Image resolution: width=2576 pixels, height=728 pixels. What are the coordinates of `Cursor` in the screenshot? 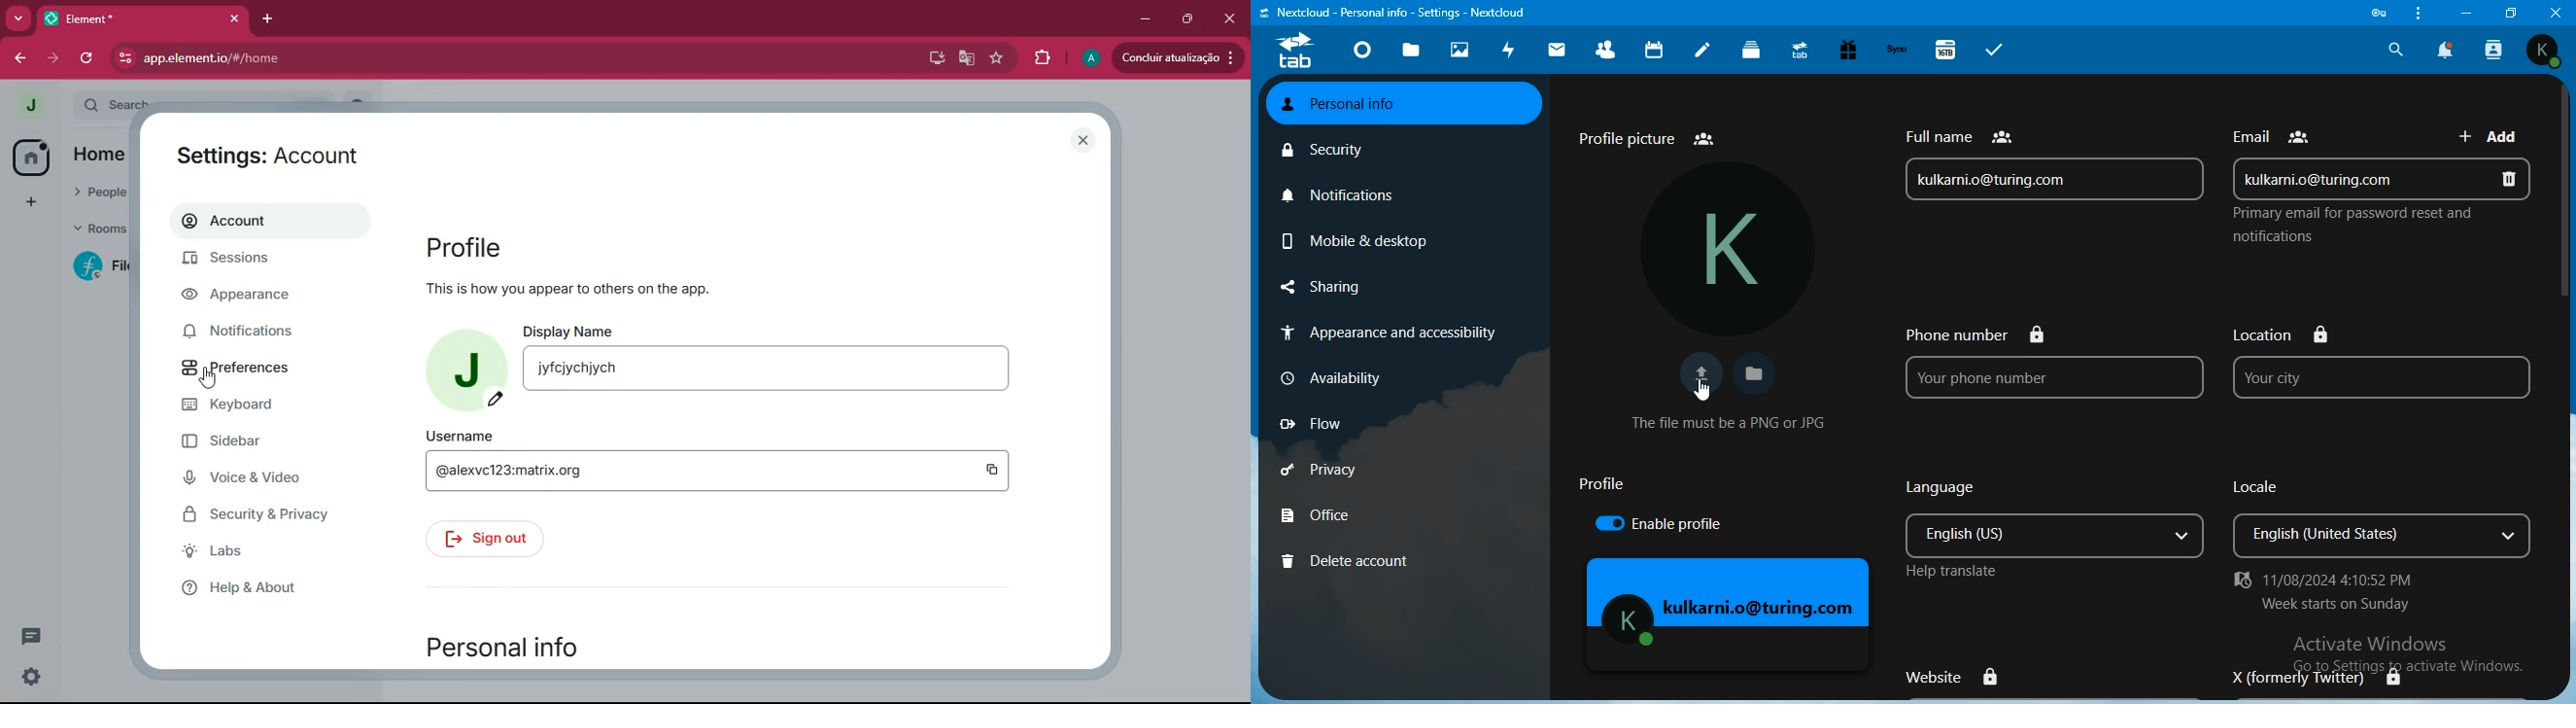 It's located at (1702, 392).